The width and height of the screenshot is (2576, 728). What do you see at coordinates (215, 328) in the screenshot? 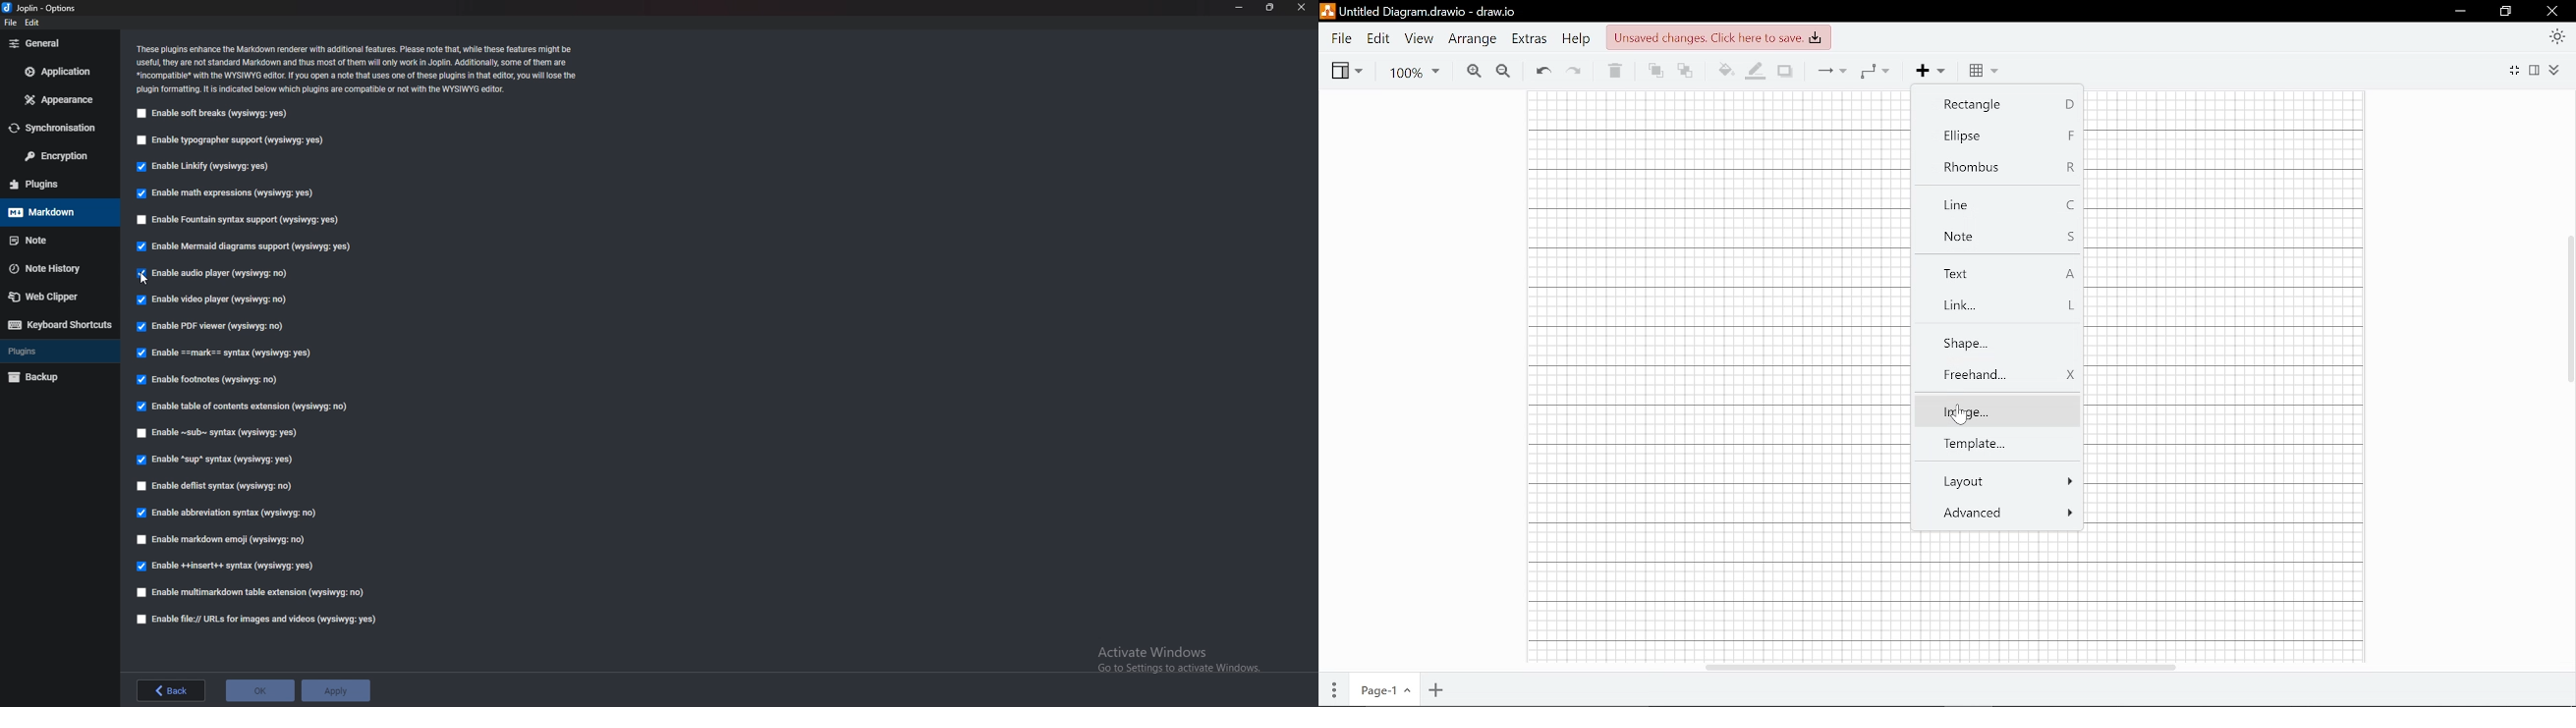
I see `Enable P D F viewer` at bounding box center [215, 328].